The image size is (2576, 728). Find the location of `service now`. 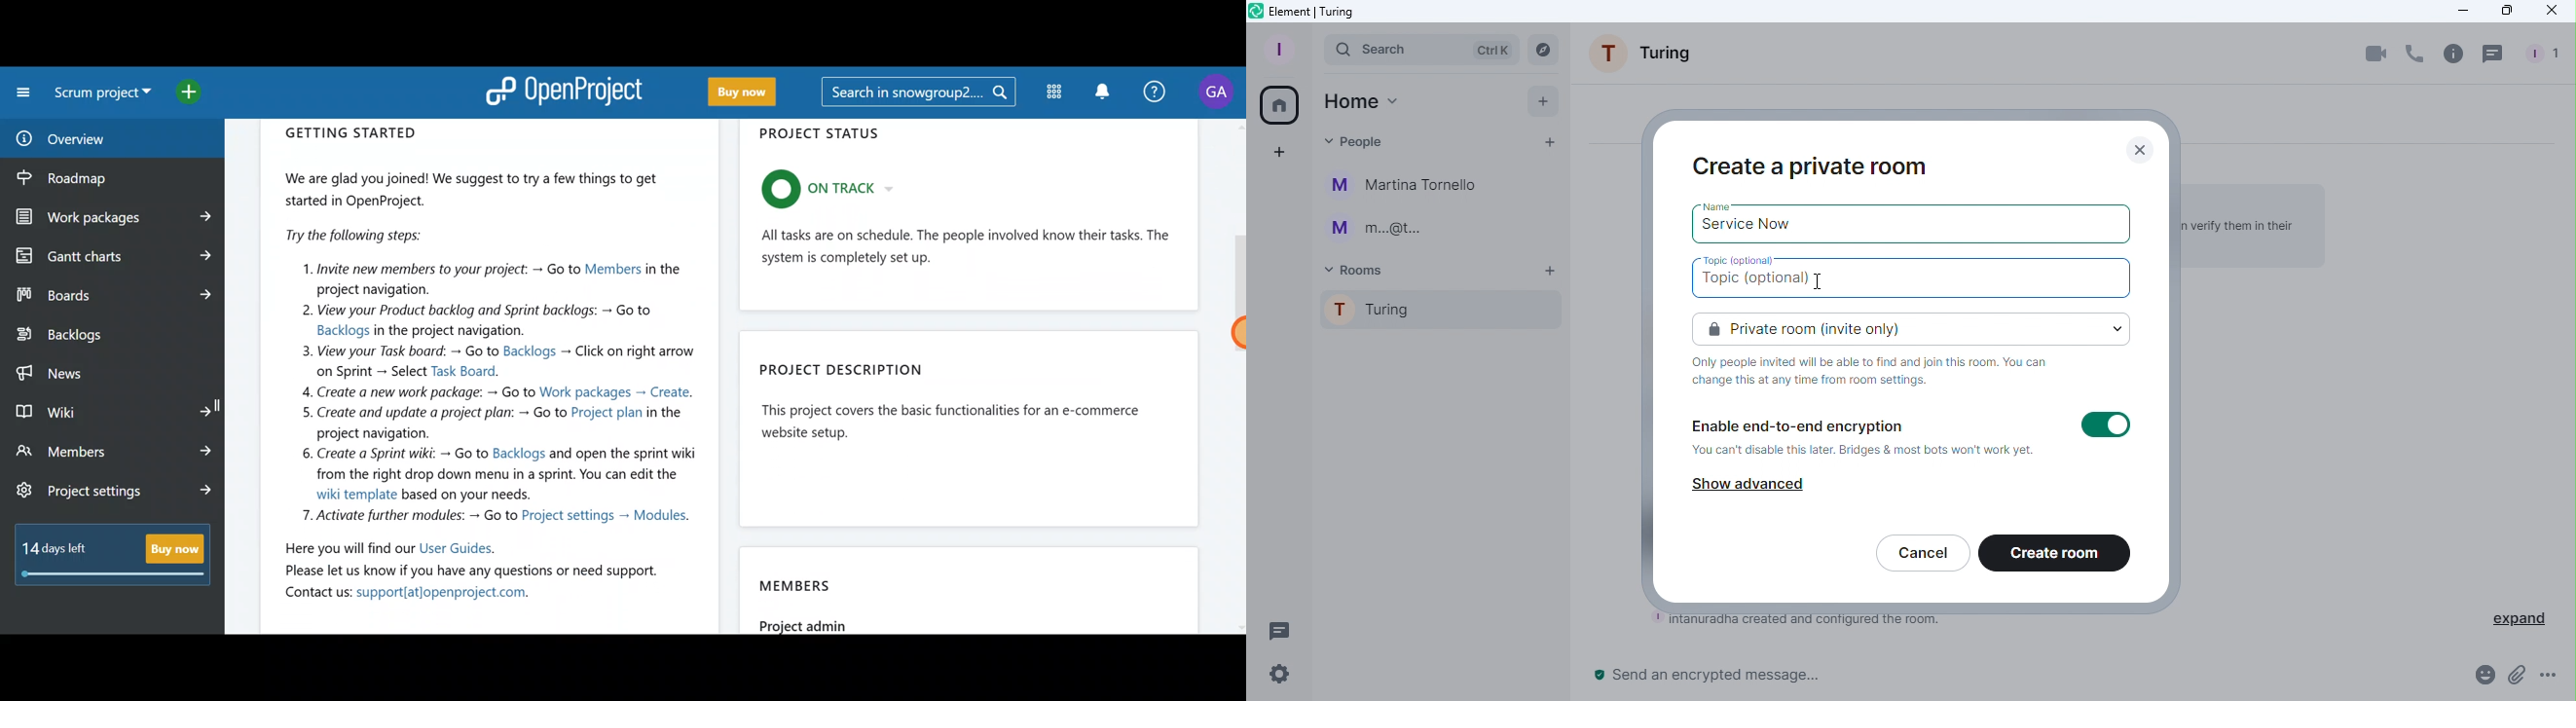

service now is located at coordinates (1751, 230).